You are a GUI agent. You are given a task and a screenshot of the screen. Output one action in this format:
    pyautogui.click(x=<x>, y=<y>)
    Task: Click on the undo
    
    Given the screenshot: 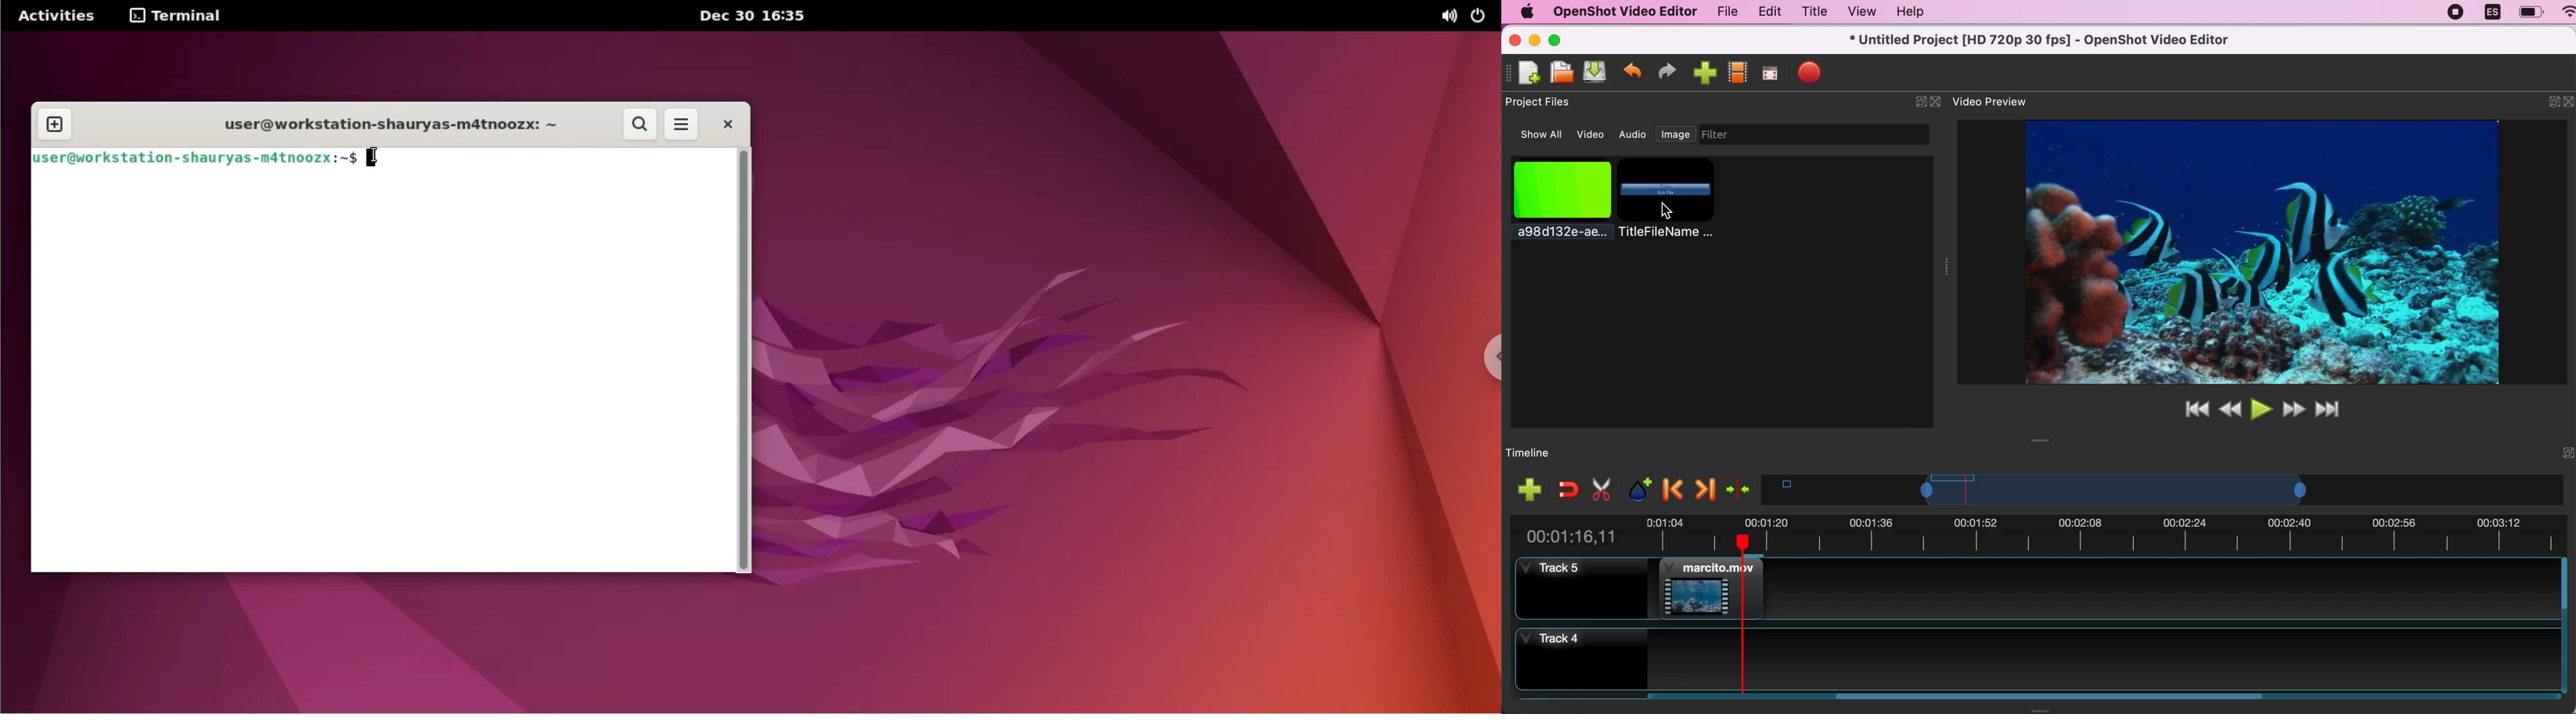 What is the action you would take?
    pyautogui.click(x=1633, y=71)
    